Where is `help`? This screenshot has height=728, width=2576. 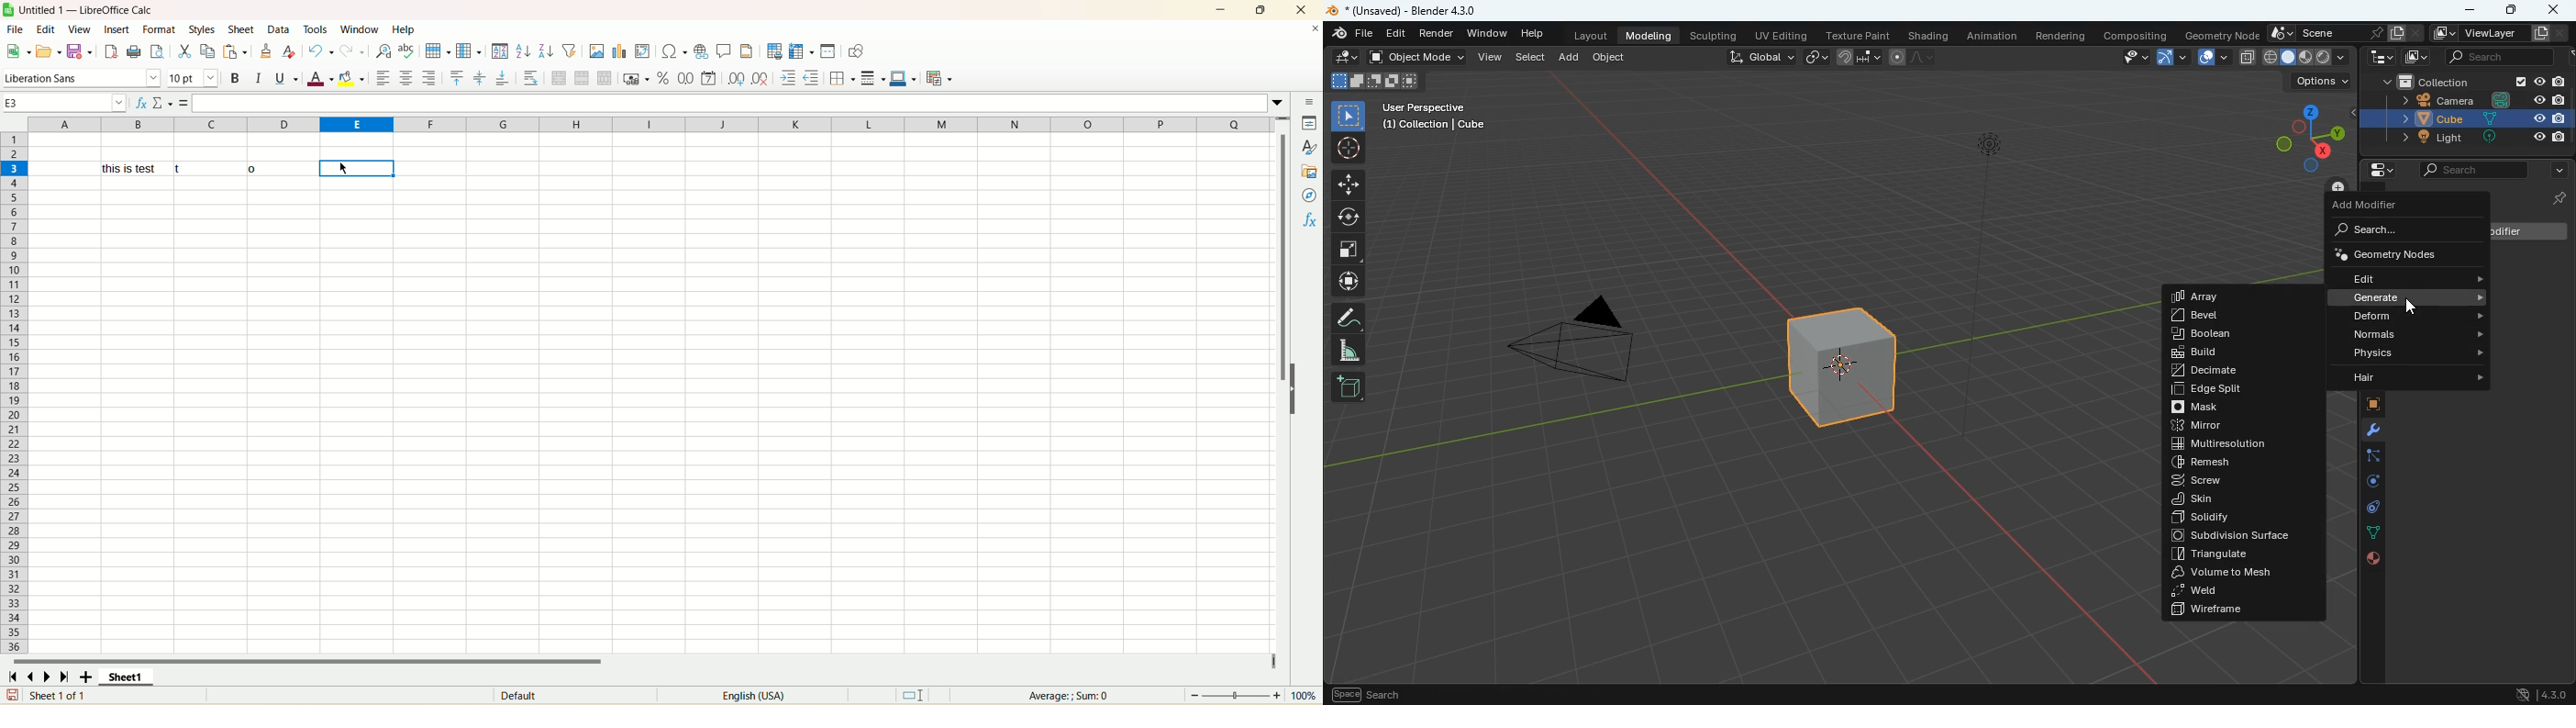 help is located at coordinates (403, 30).